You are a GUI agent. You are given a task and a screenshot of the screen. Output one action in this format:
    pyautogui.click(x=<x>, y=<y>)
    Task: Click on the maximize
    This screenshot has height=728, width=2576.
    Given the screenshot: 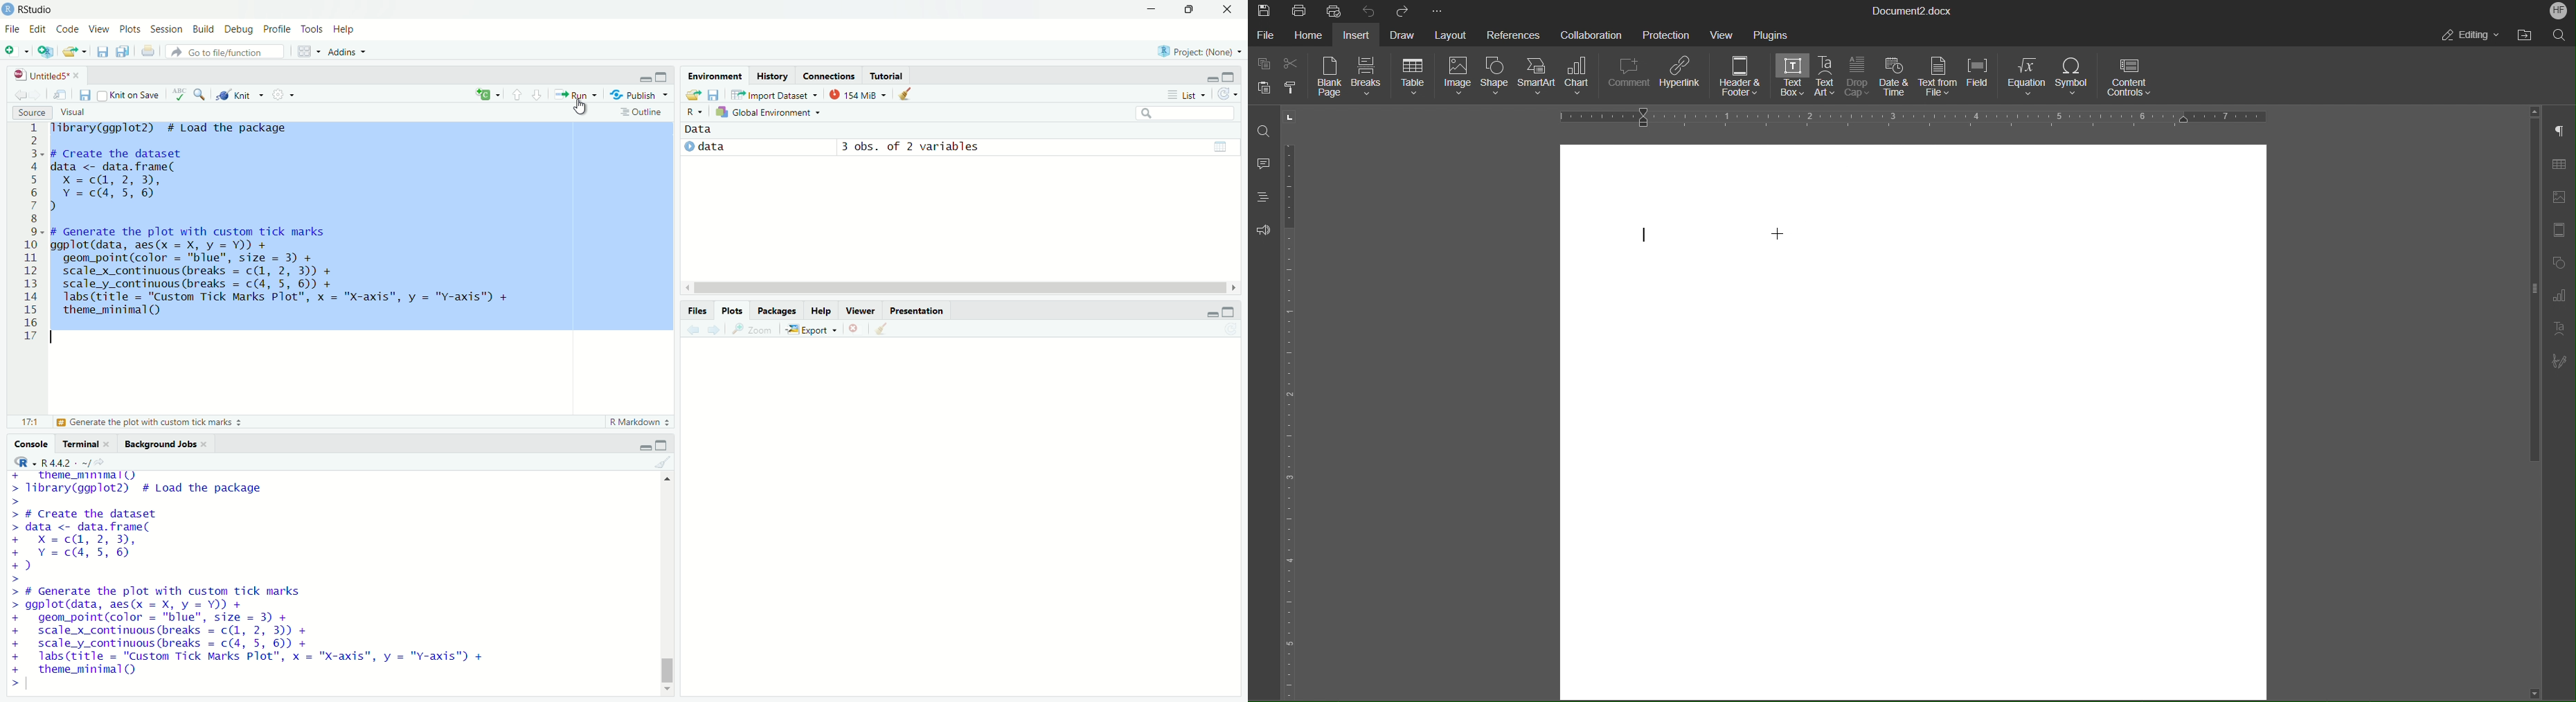 What is the action you would take?
    pyautogui.click(x=1187, y=8)
    